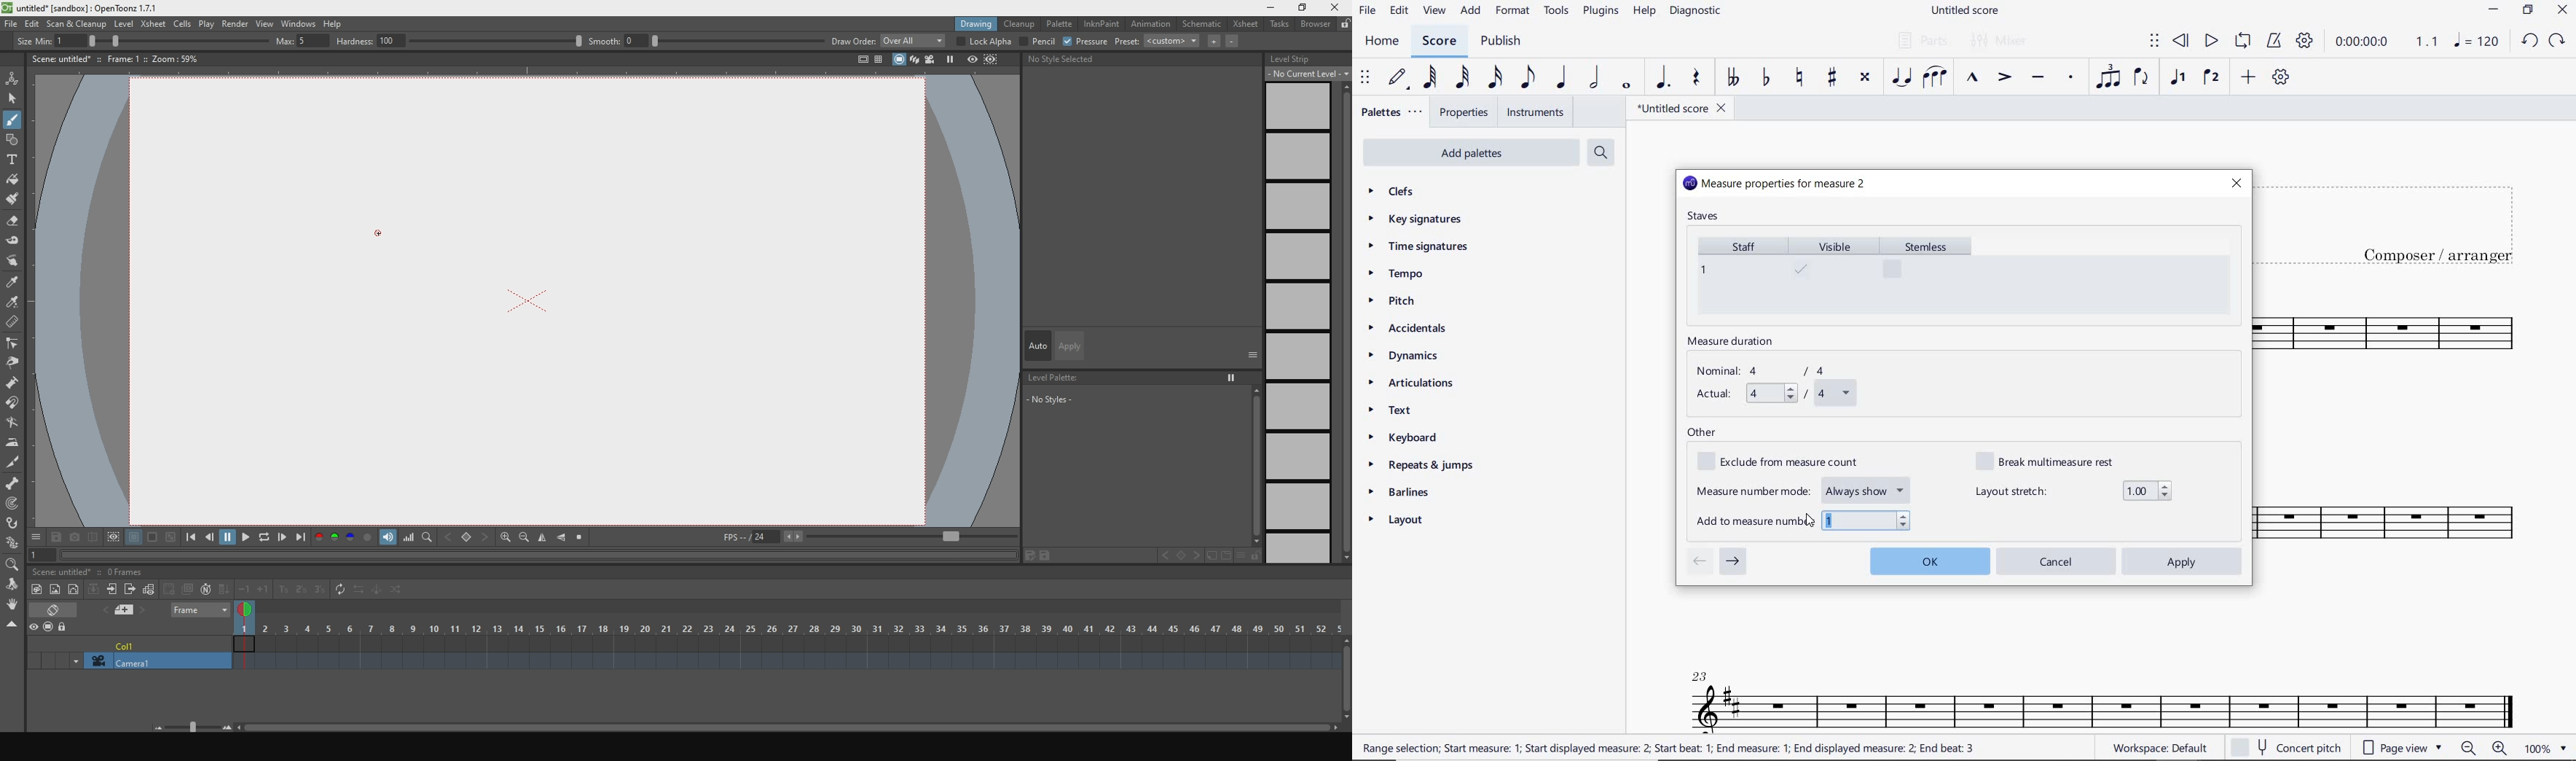  Describe the element at coordinates (1665, 78) in the screenshot. I see `AUGMENTATION DOT` at that location.